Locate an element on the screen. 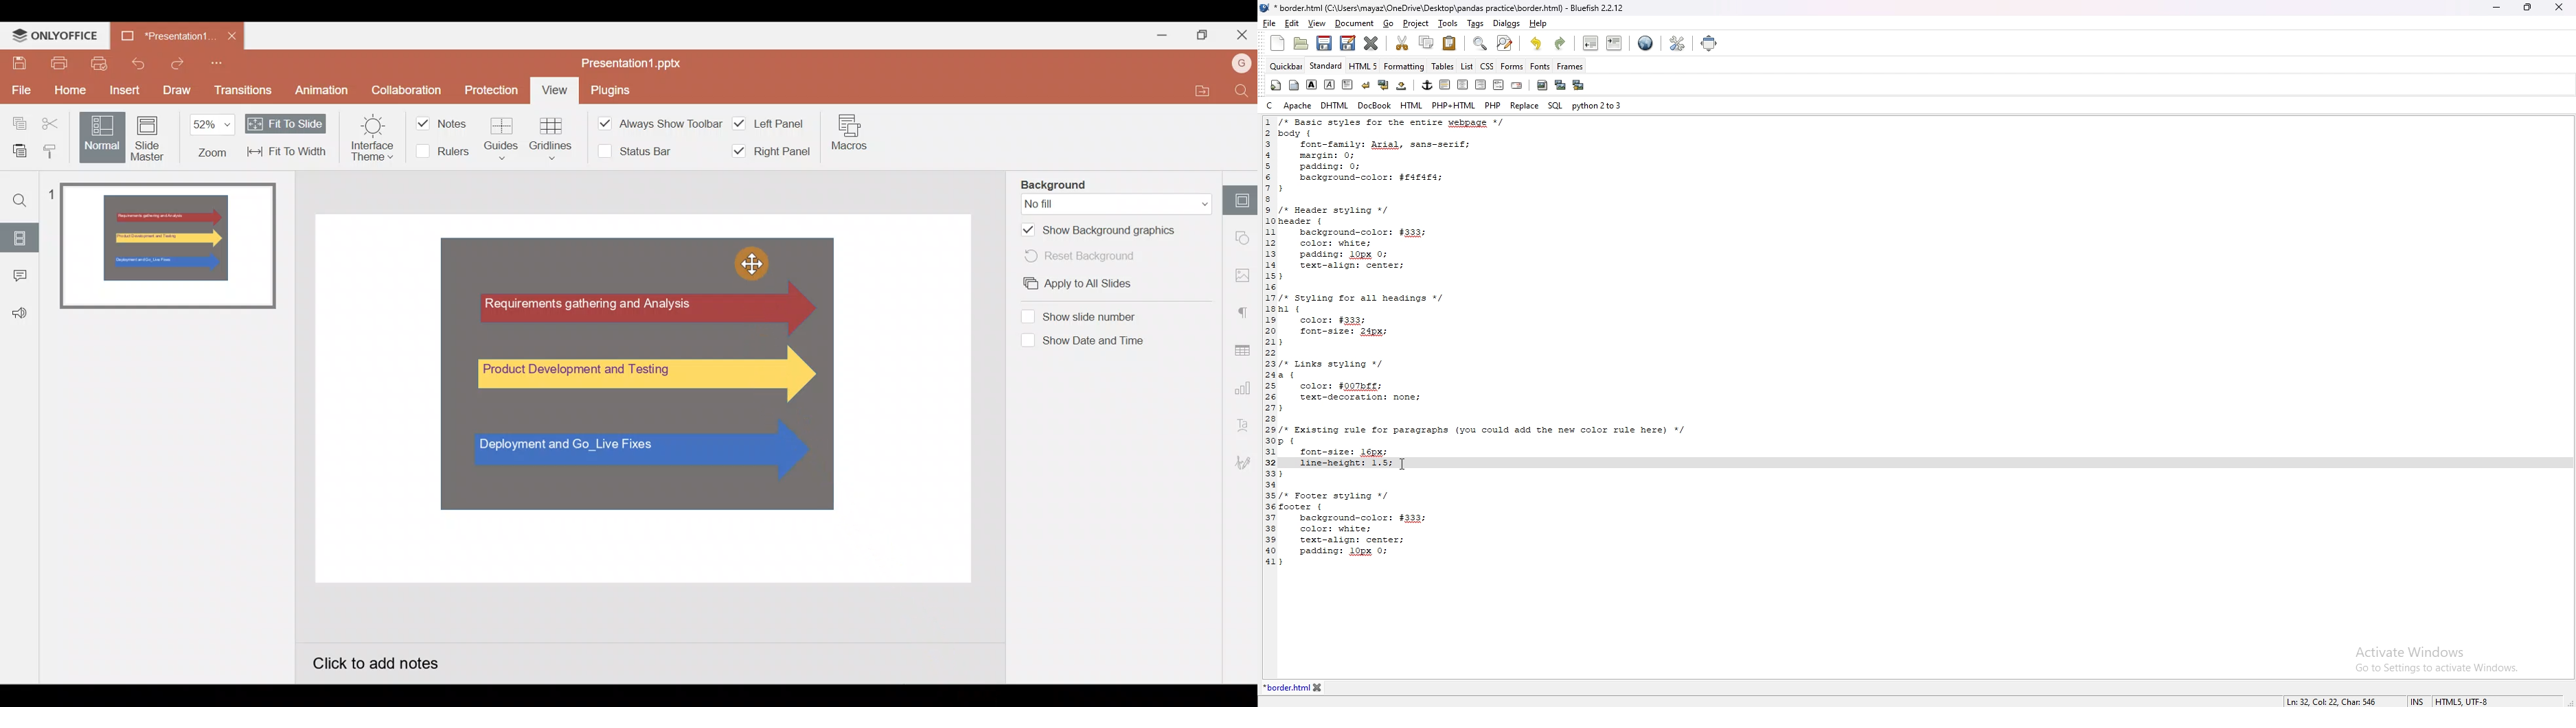  Zoom is located at coordinates (210, 137).